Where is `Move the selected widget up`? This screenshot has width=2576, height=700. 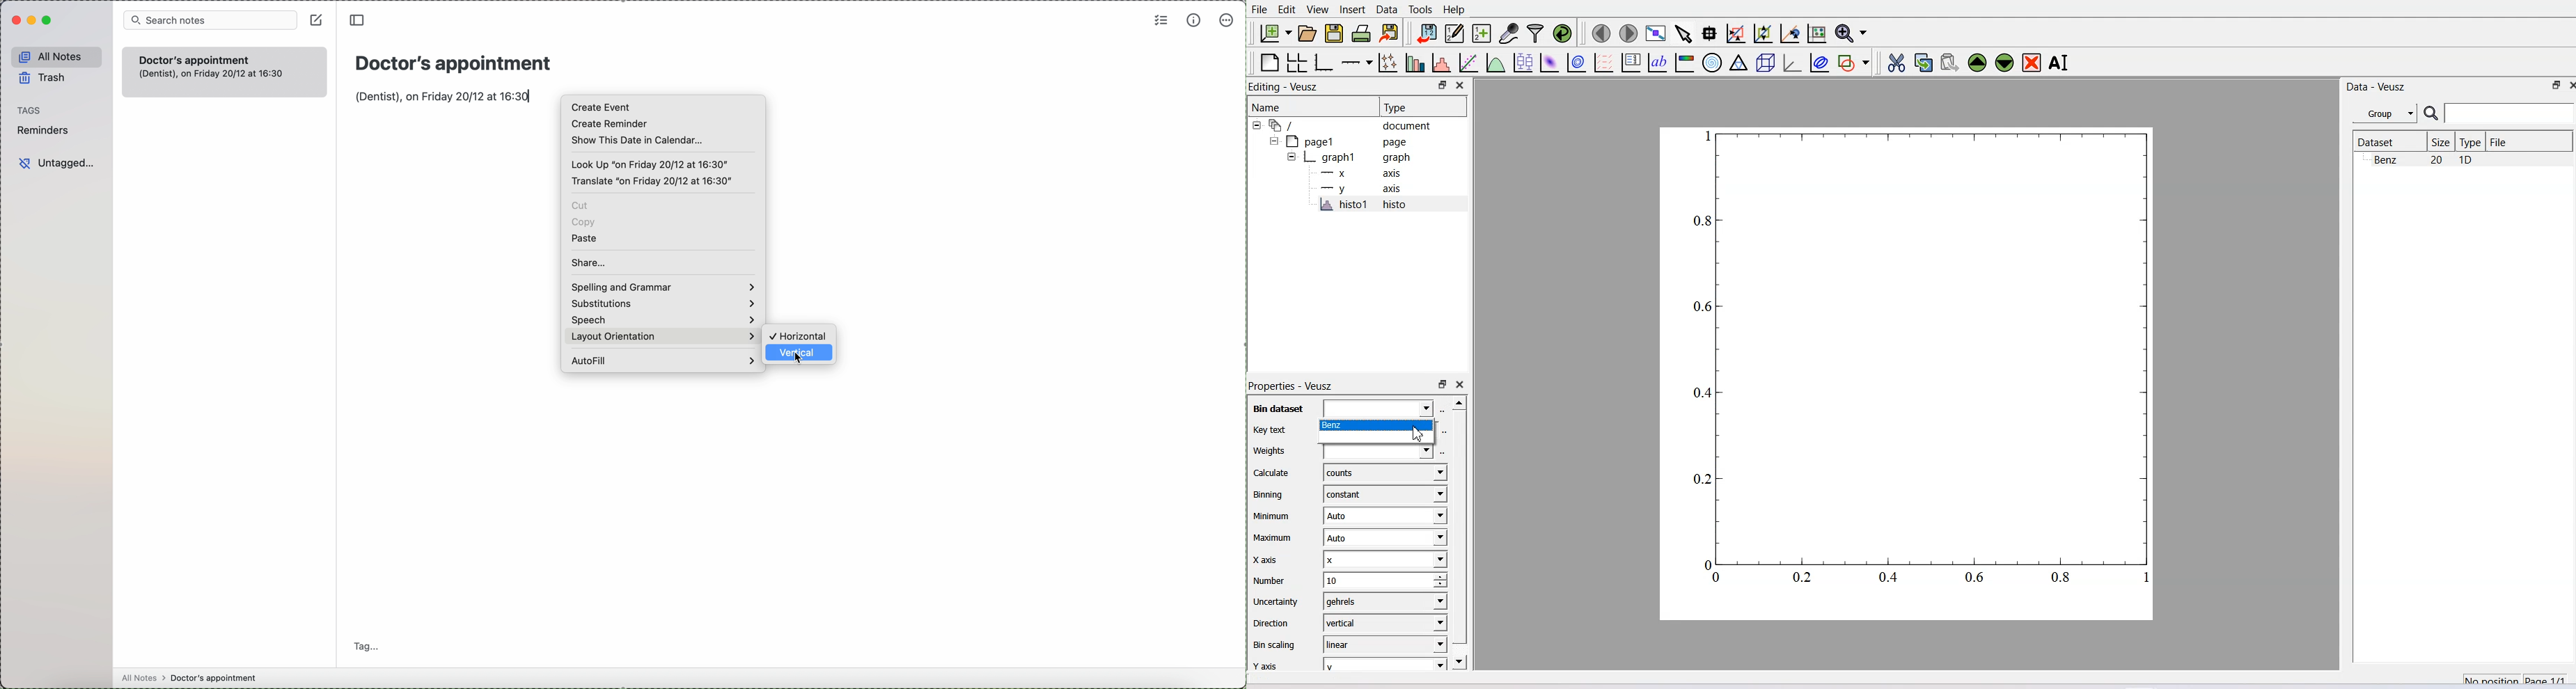
Move the selected widget up is located at coordinates (1977, 63).